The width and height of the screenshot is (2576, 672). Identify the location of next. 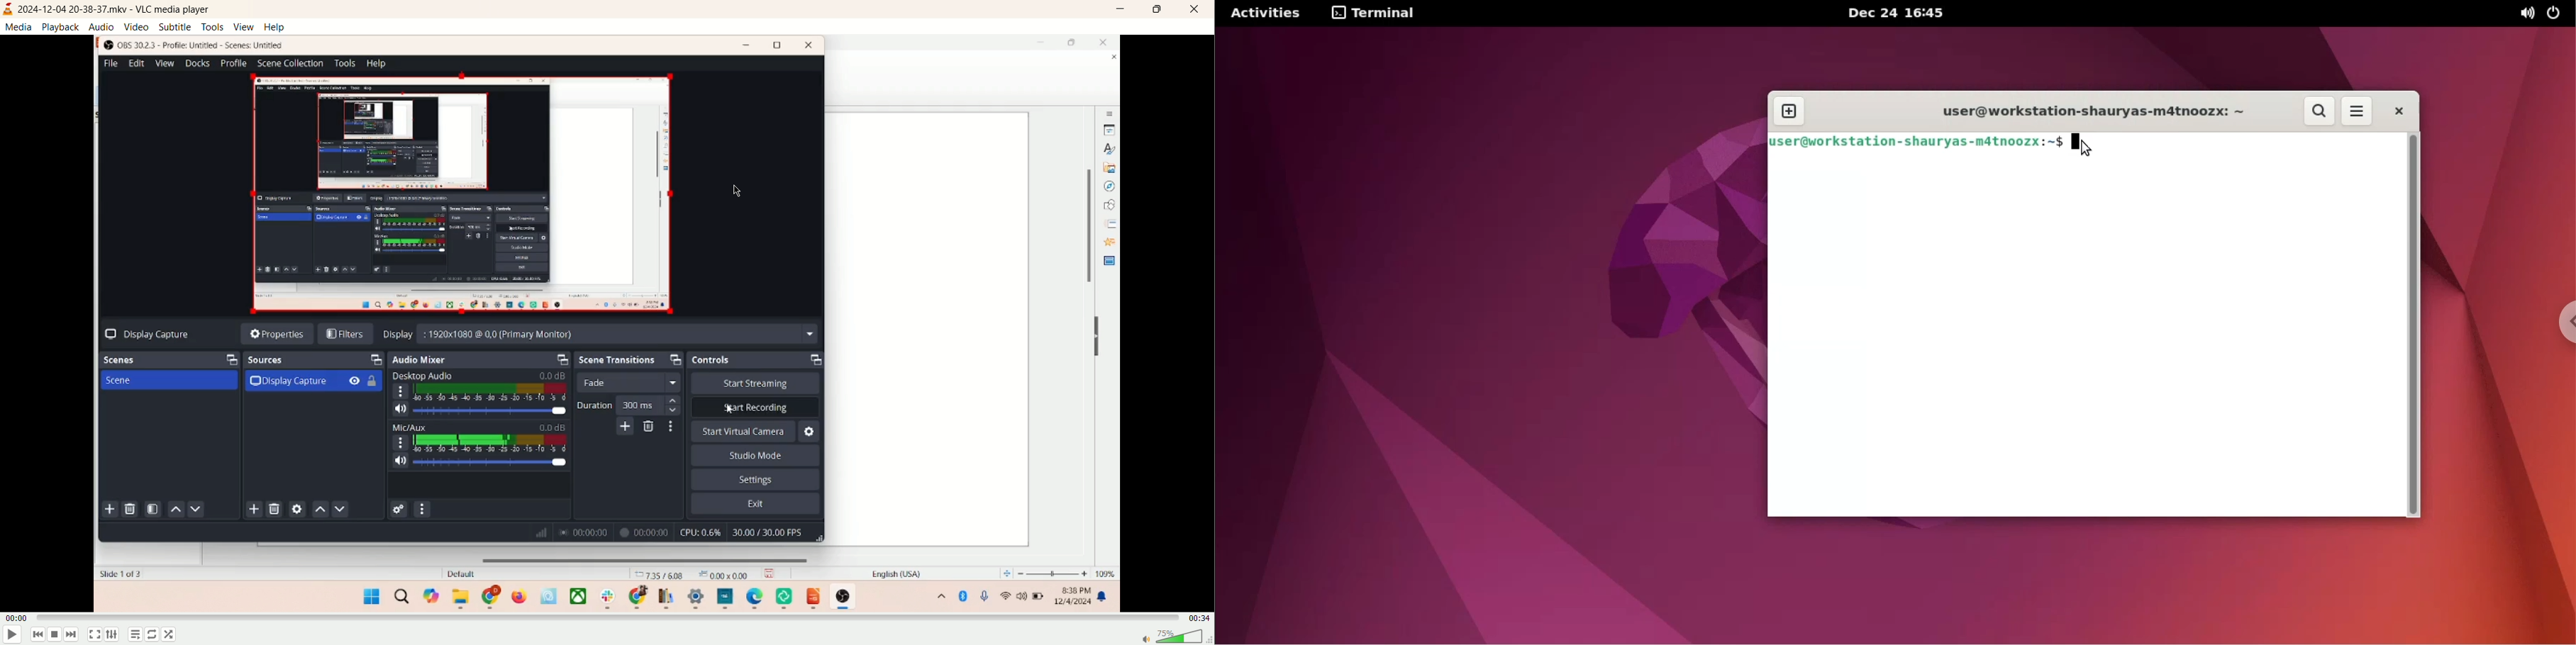
(74, 636).